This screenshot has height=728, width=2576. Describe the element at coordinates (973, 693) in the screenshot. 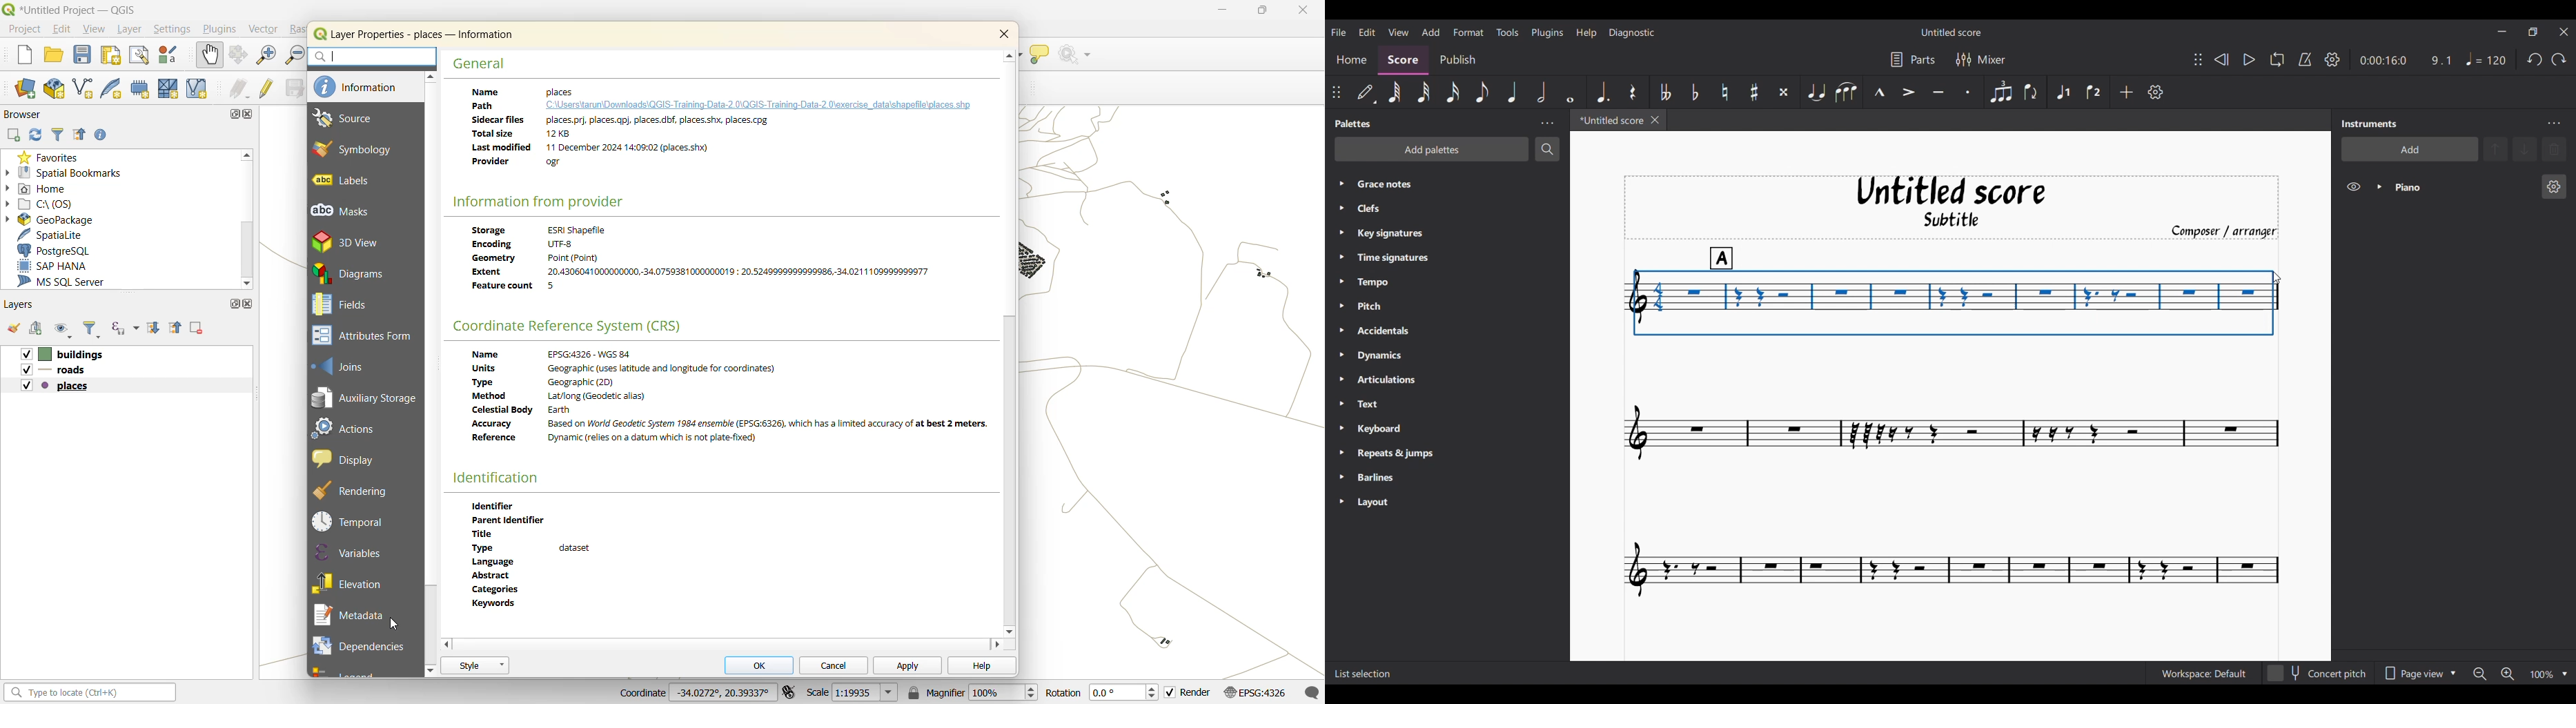

I see `magnifier` at that location.